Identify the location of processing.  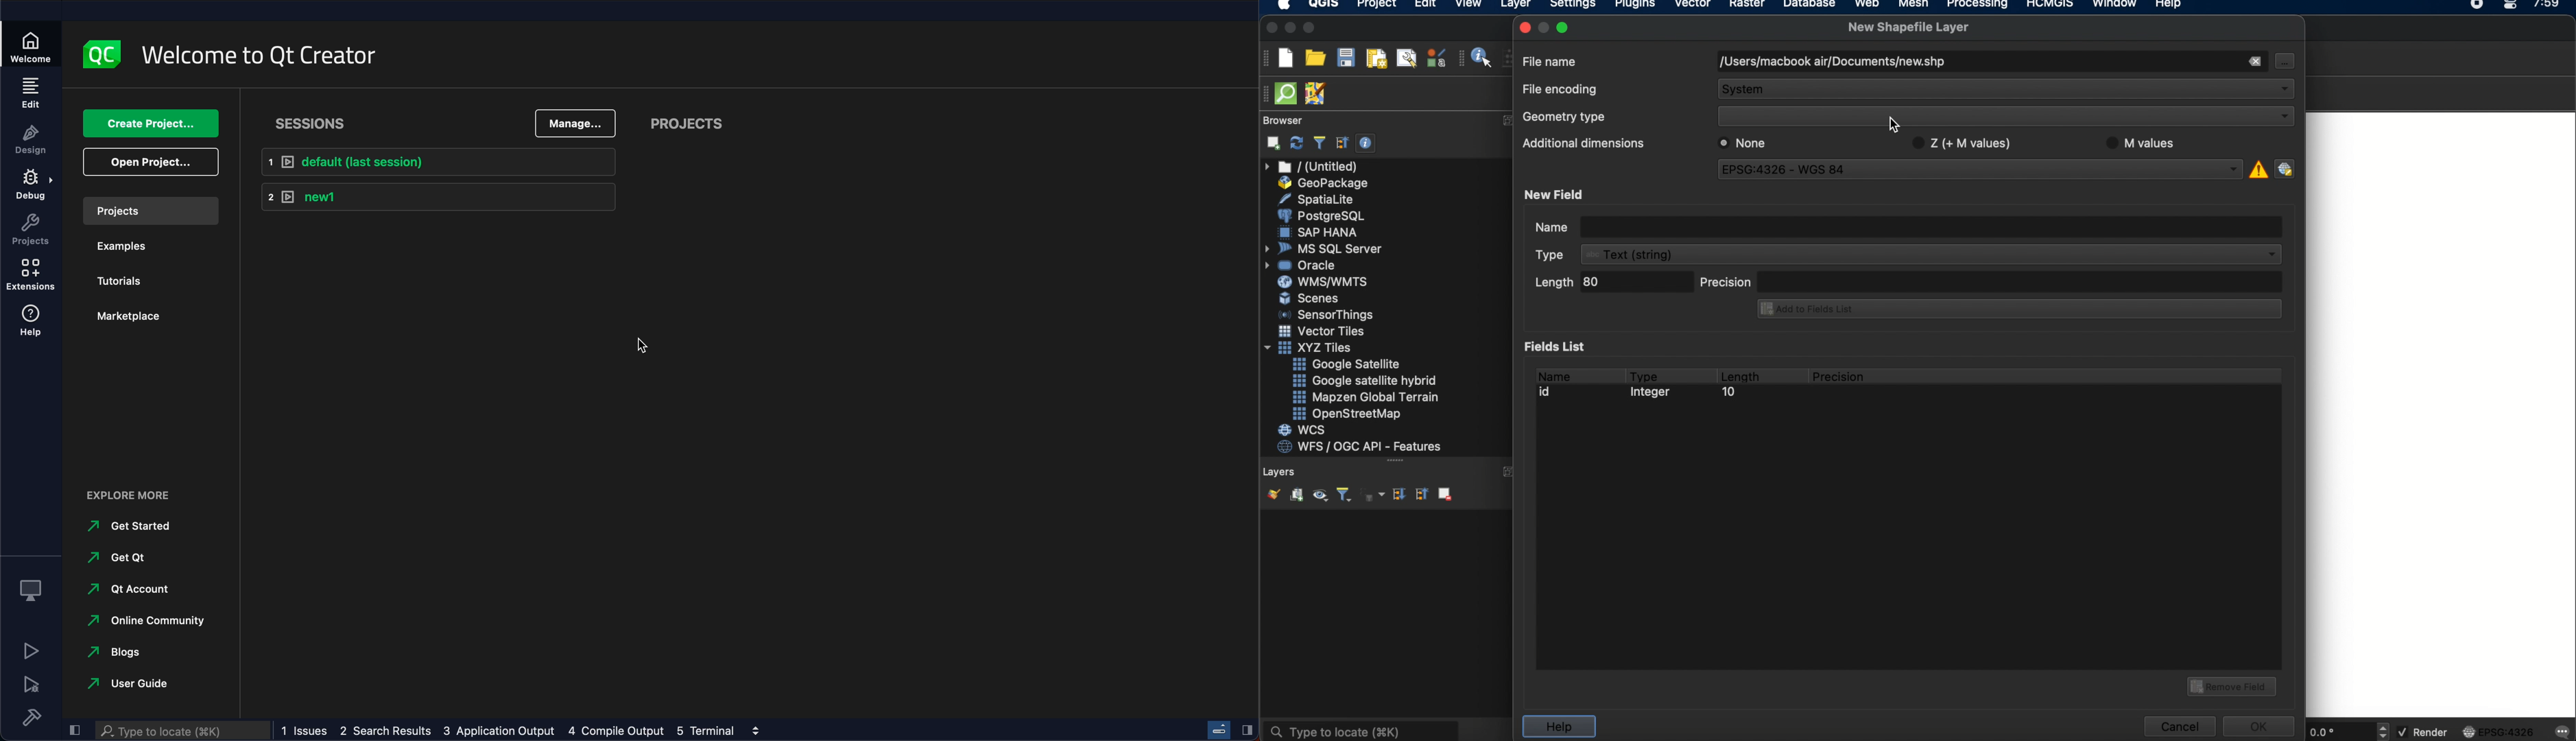
(1981, 5).